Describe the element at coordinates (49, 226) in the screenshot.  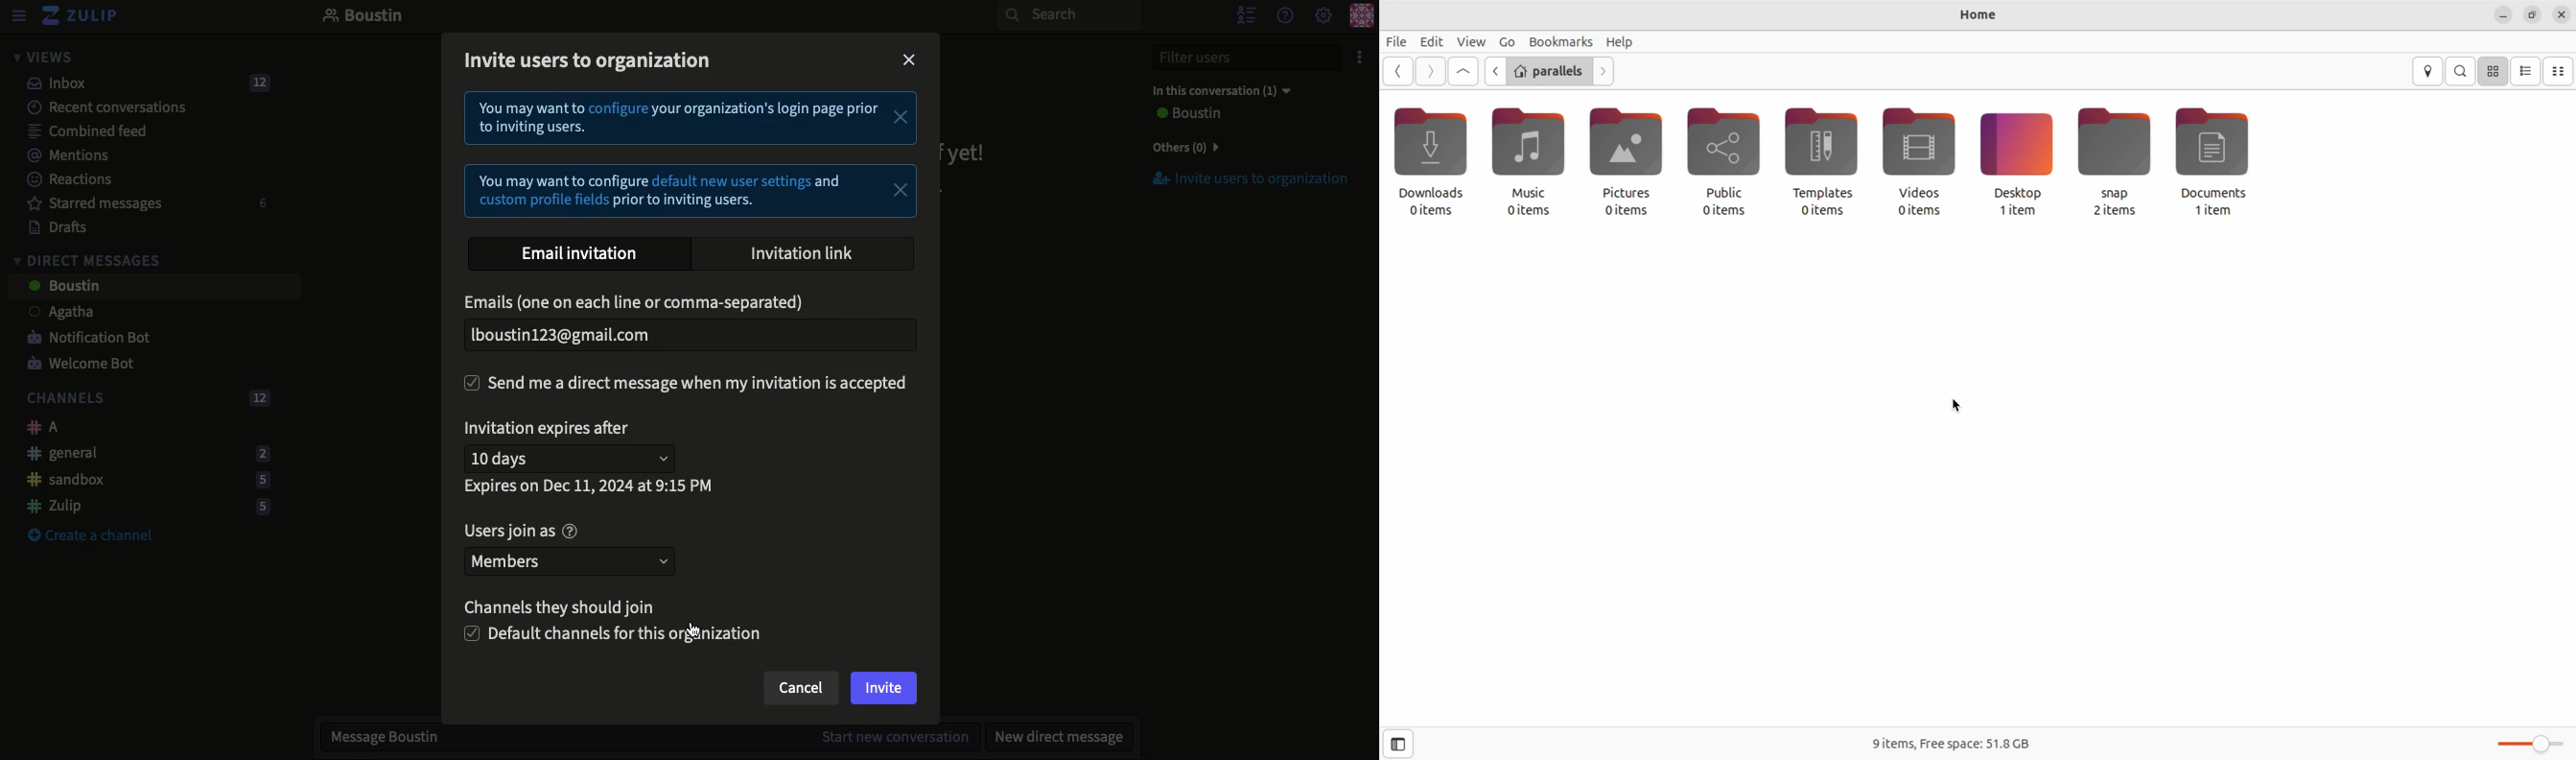
I see `Drafts` at that location.